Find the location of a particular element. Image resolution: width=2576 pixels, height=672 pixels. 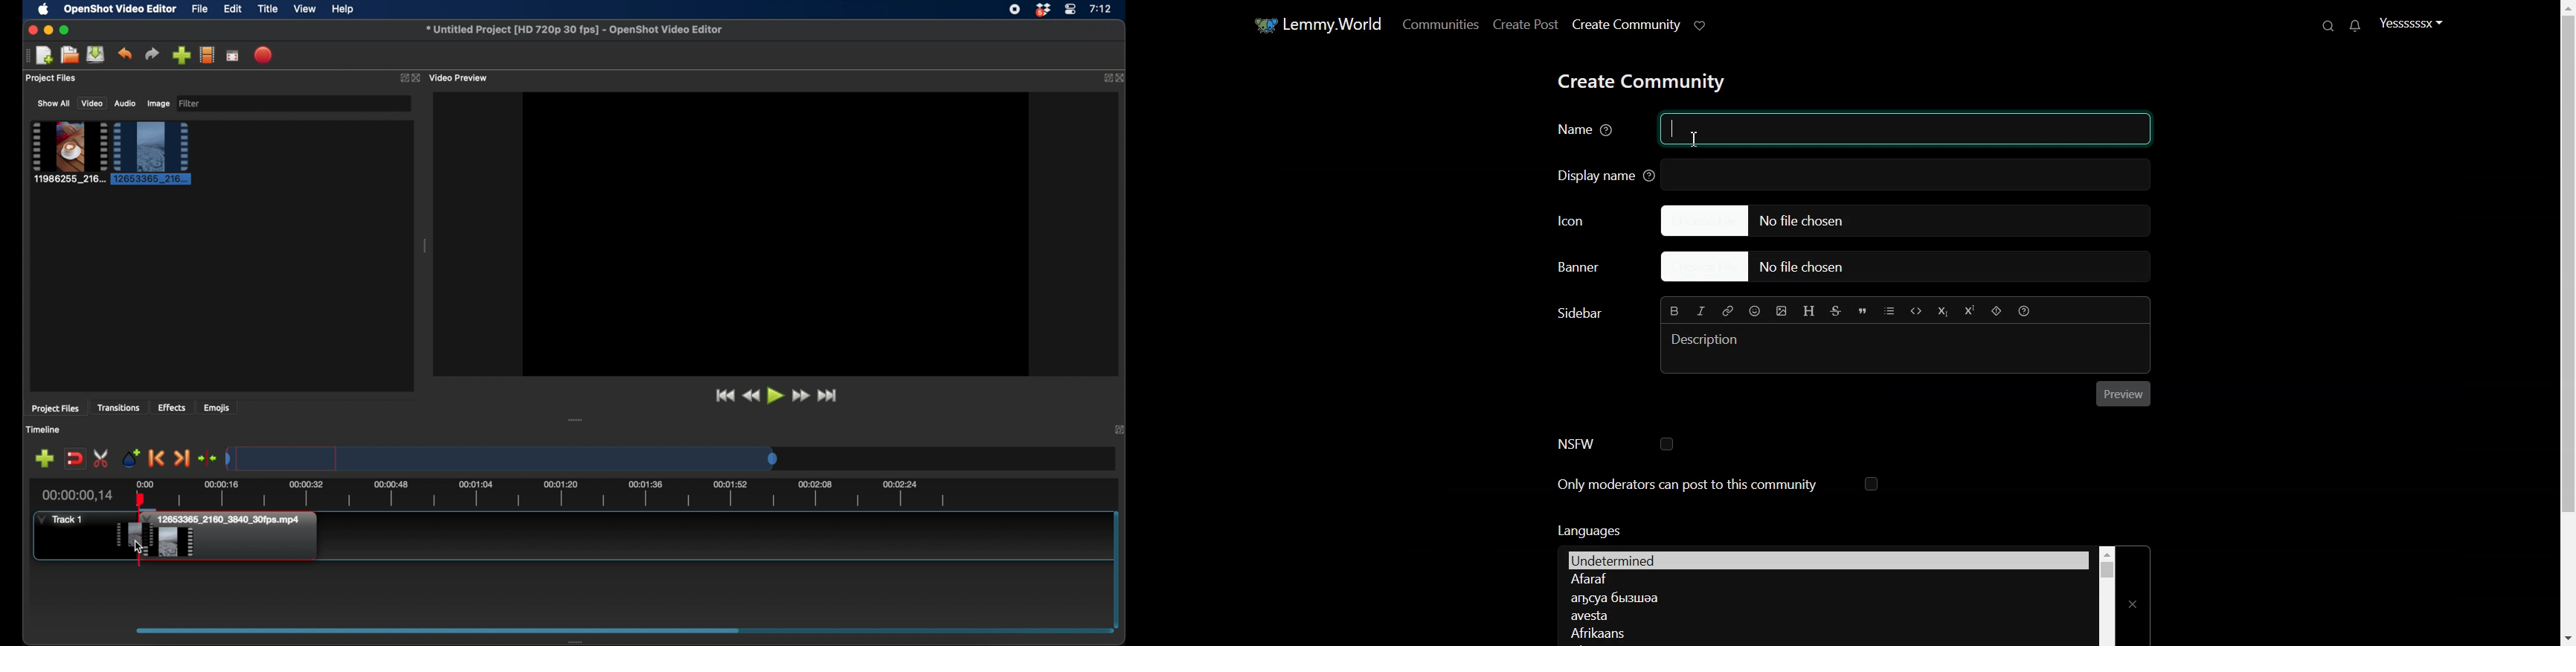

audio is located at coordinates (125, 103).